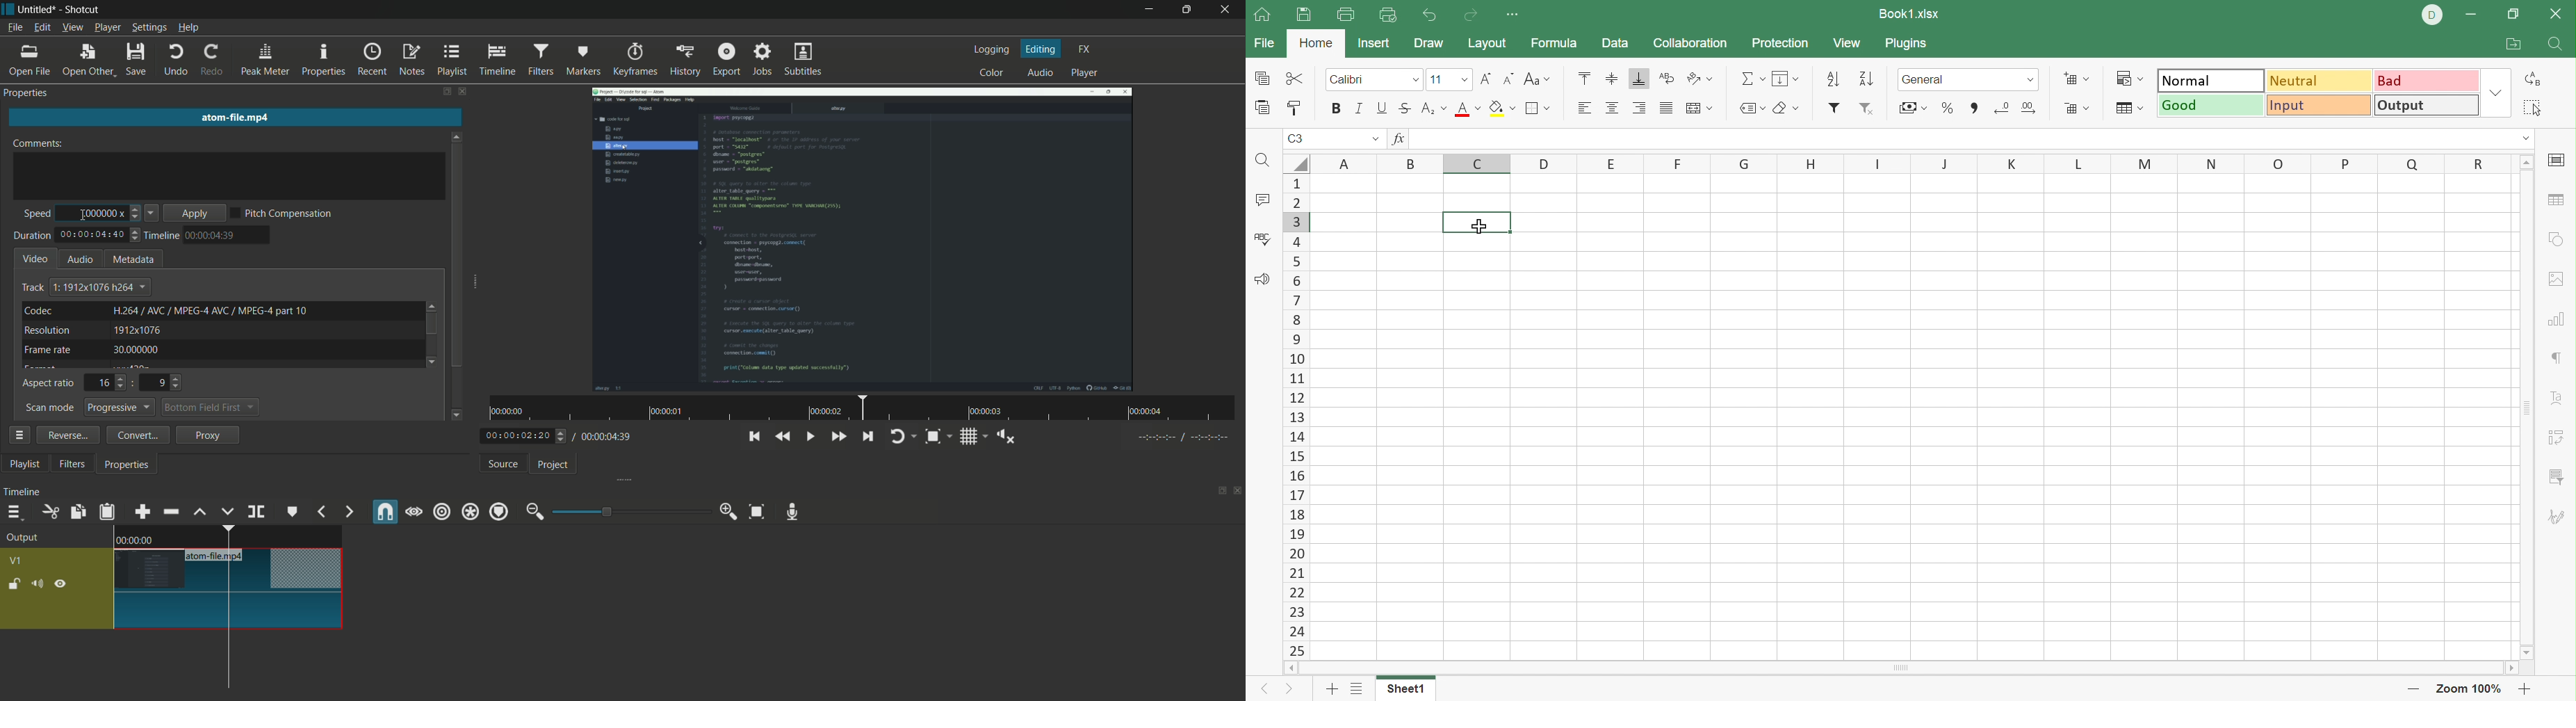 This screenshot has width=2576, height=728. I want to click on imported file name, so click(233, 116).